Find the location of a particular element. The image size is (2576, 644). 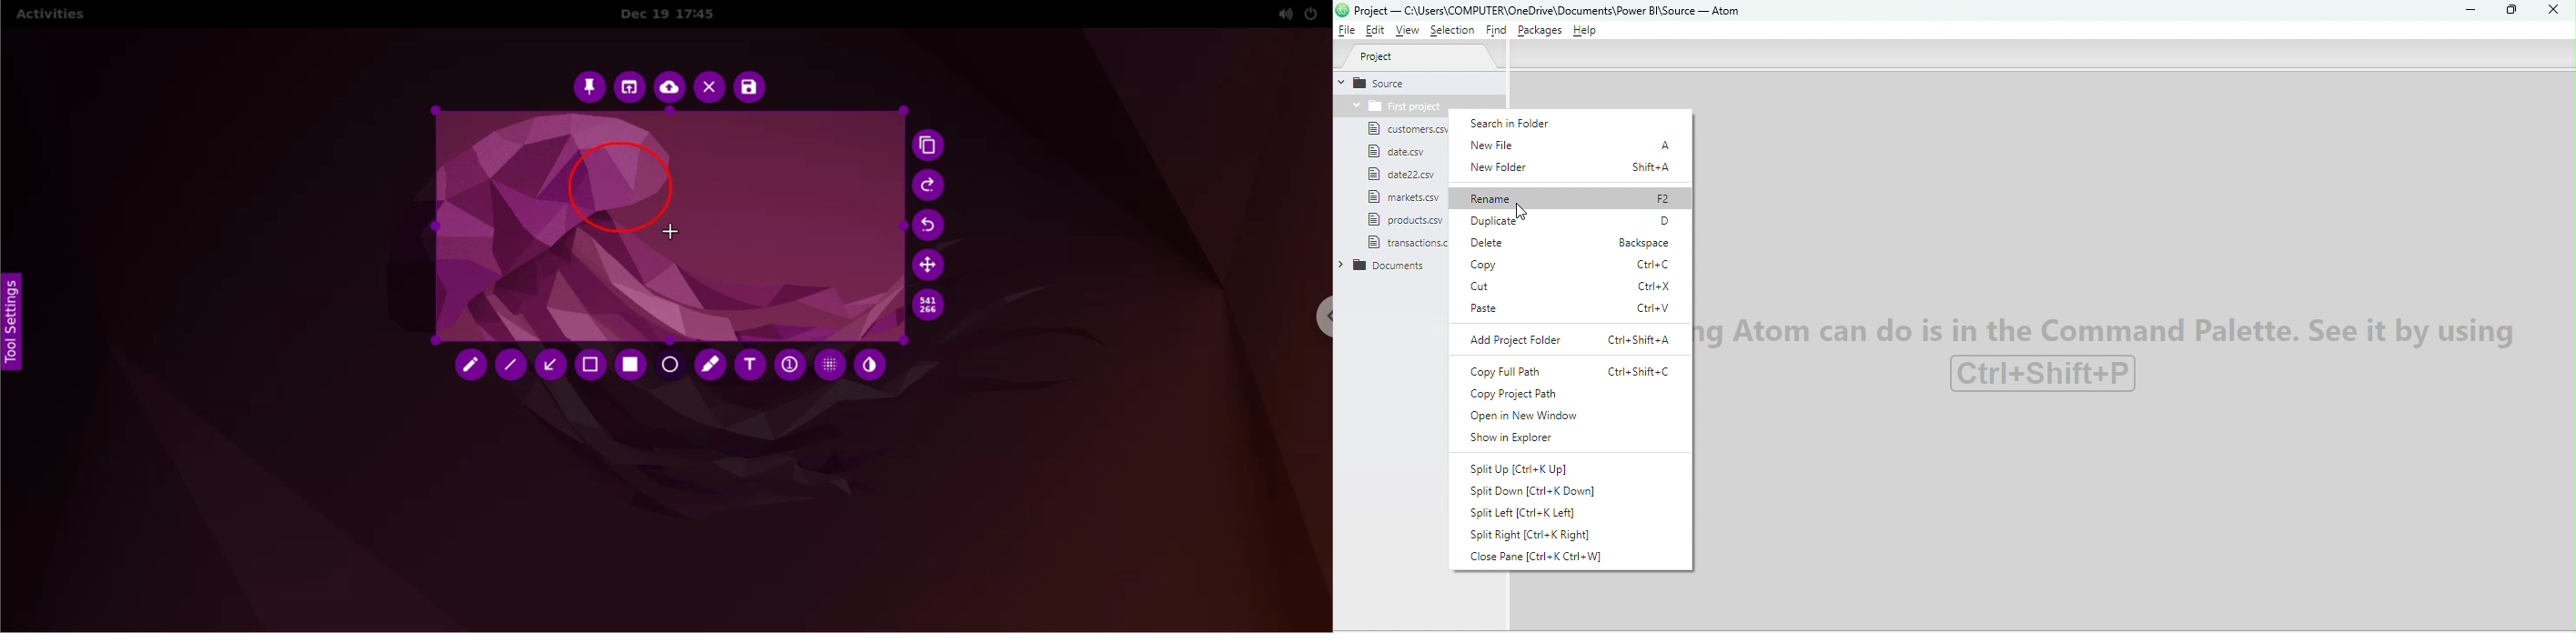

Packages is located at coordinates (1538, 32).